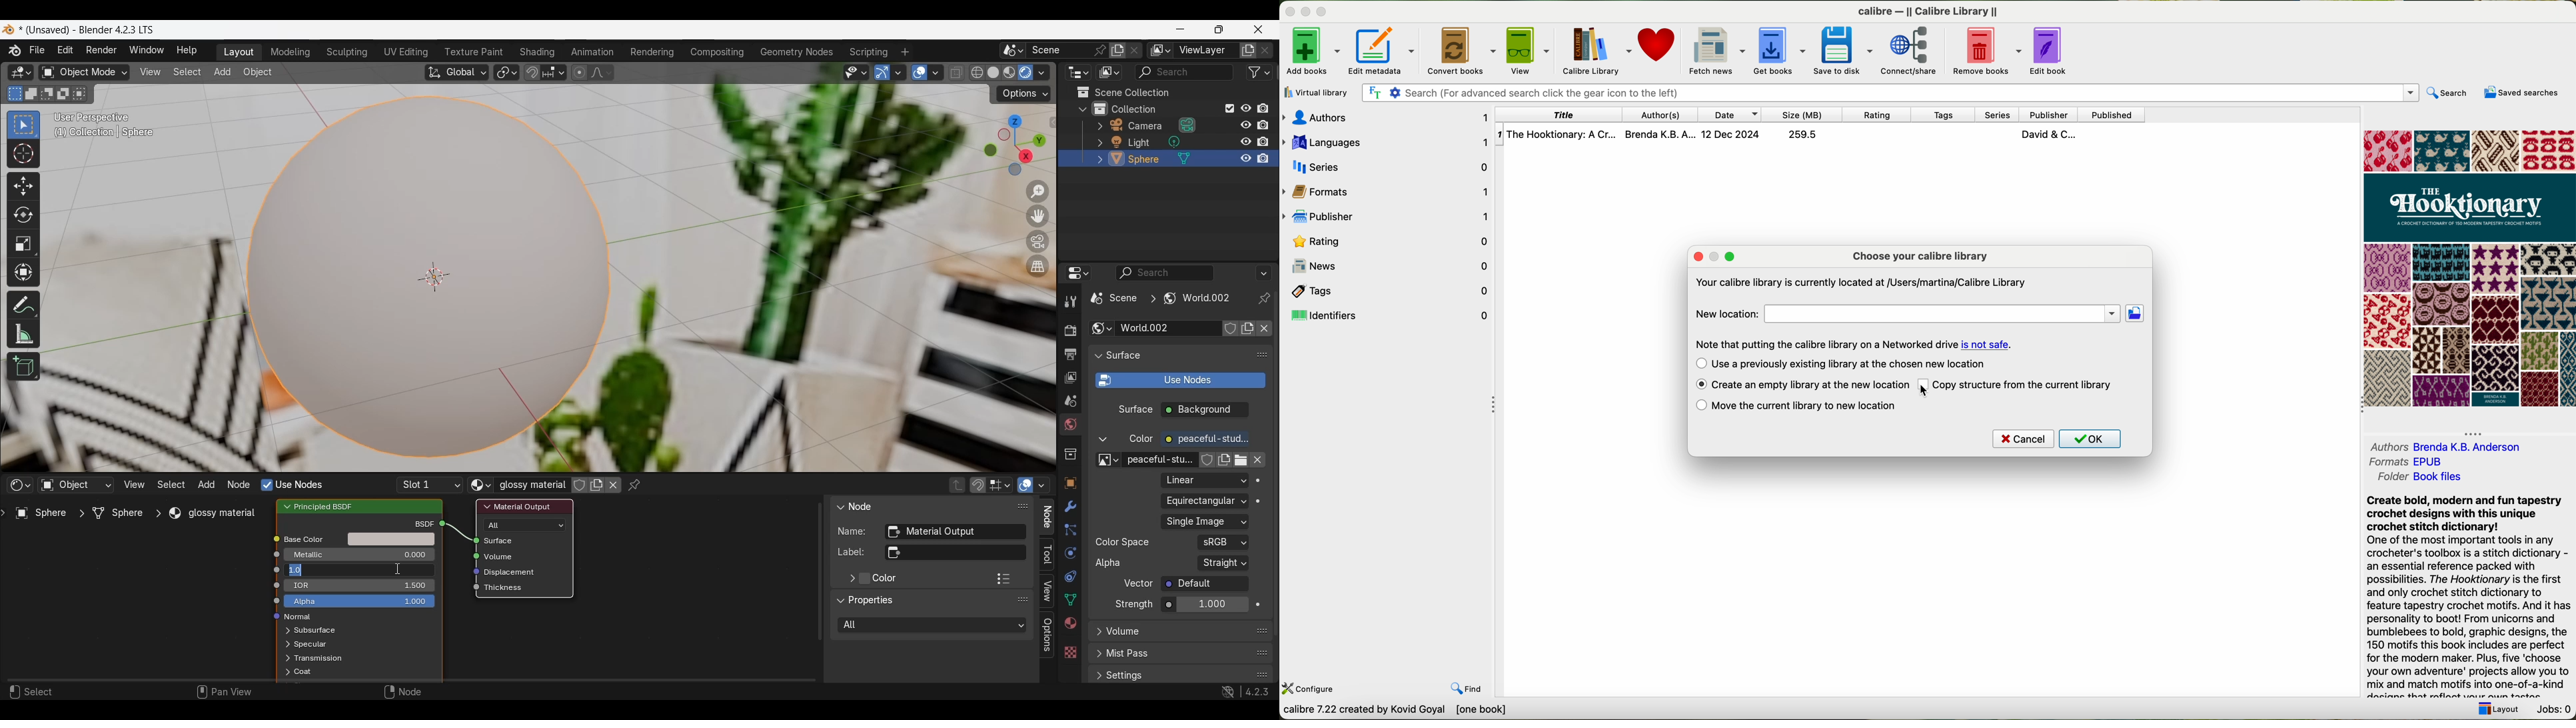 The image size is (2576, 728). Describe the element at coordinates (23, 244) in the screenshot. I see `Scale` at that location.